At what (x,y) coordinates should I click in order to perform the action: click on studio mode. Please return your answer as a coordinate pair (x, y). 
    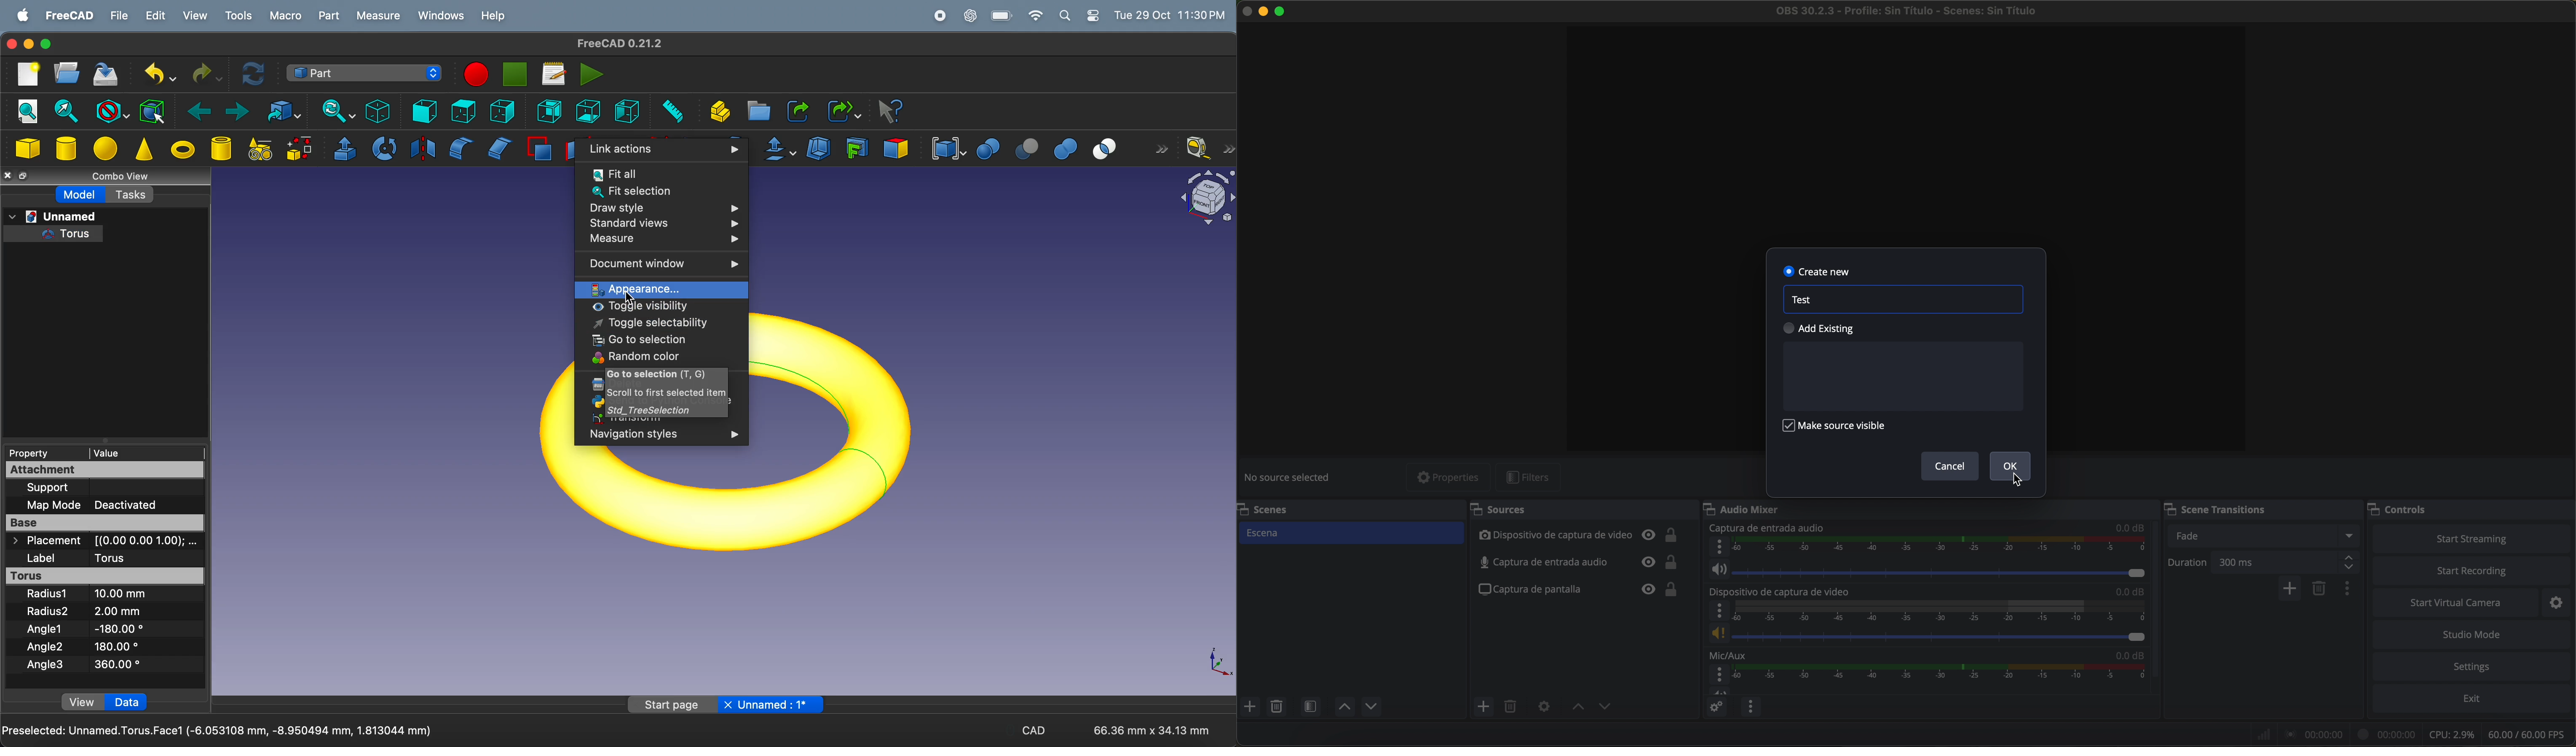
    Looking at the image, I should click on (2473, 635).